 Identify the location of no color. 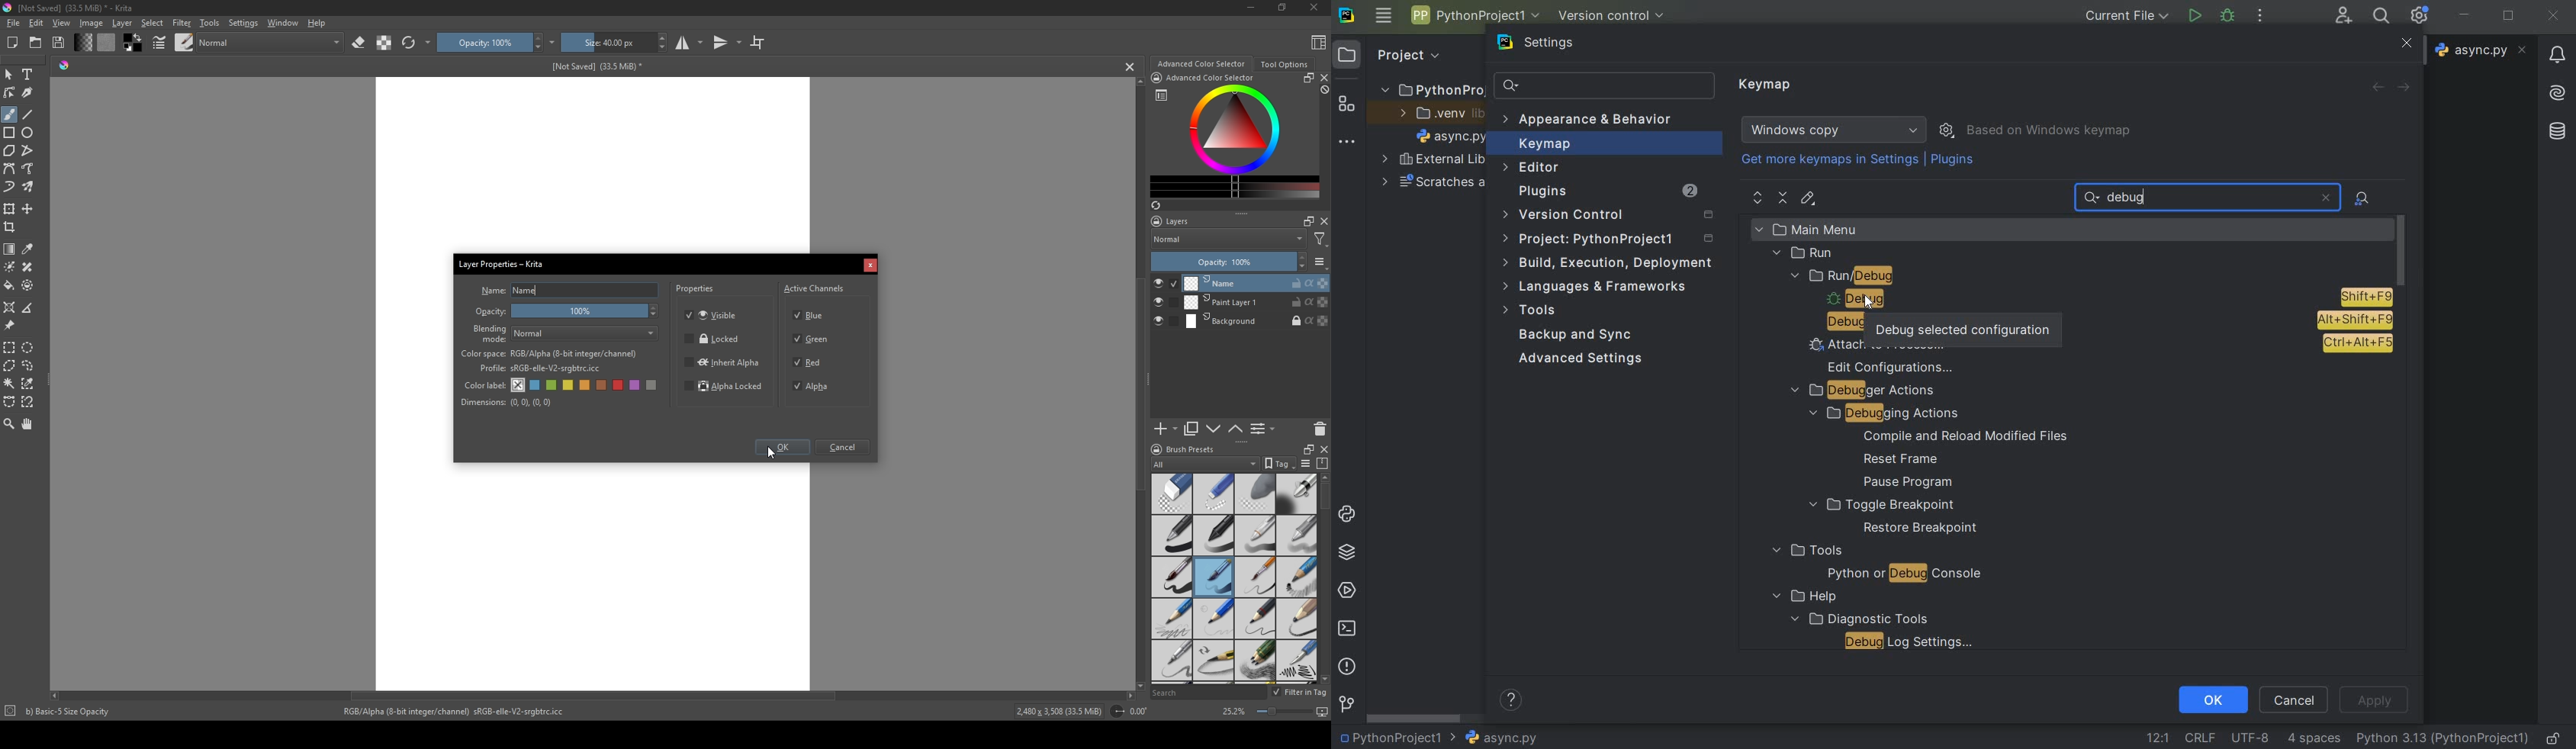
(519, 385).